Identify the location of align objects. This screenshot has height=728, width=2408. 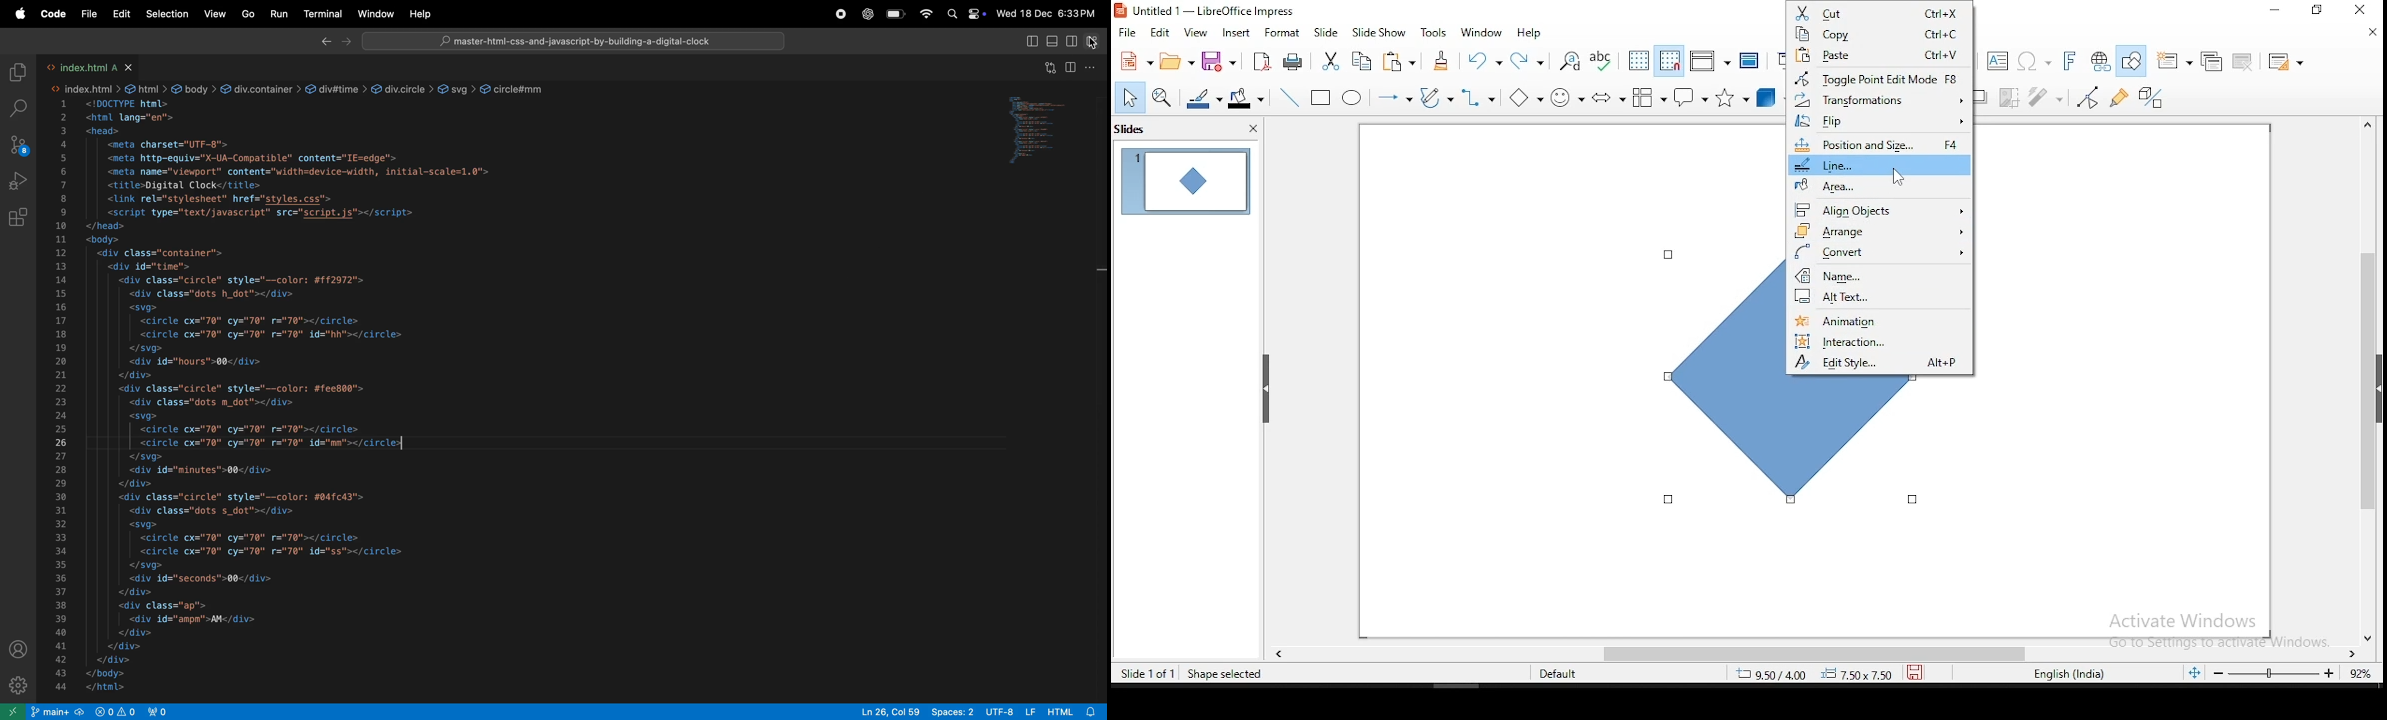
(1881, 207).